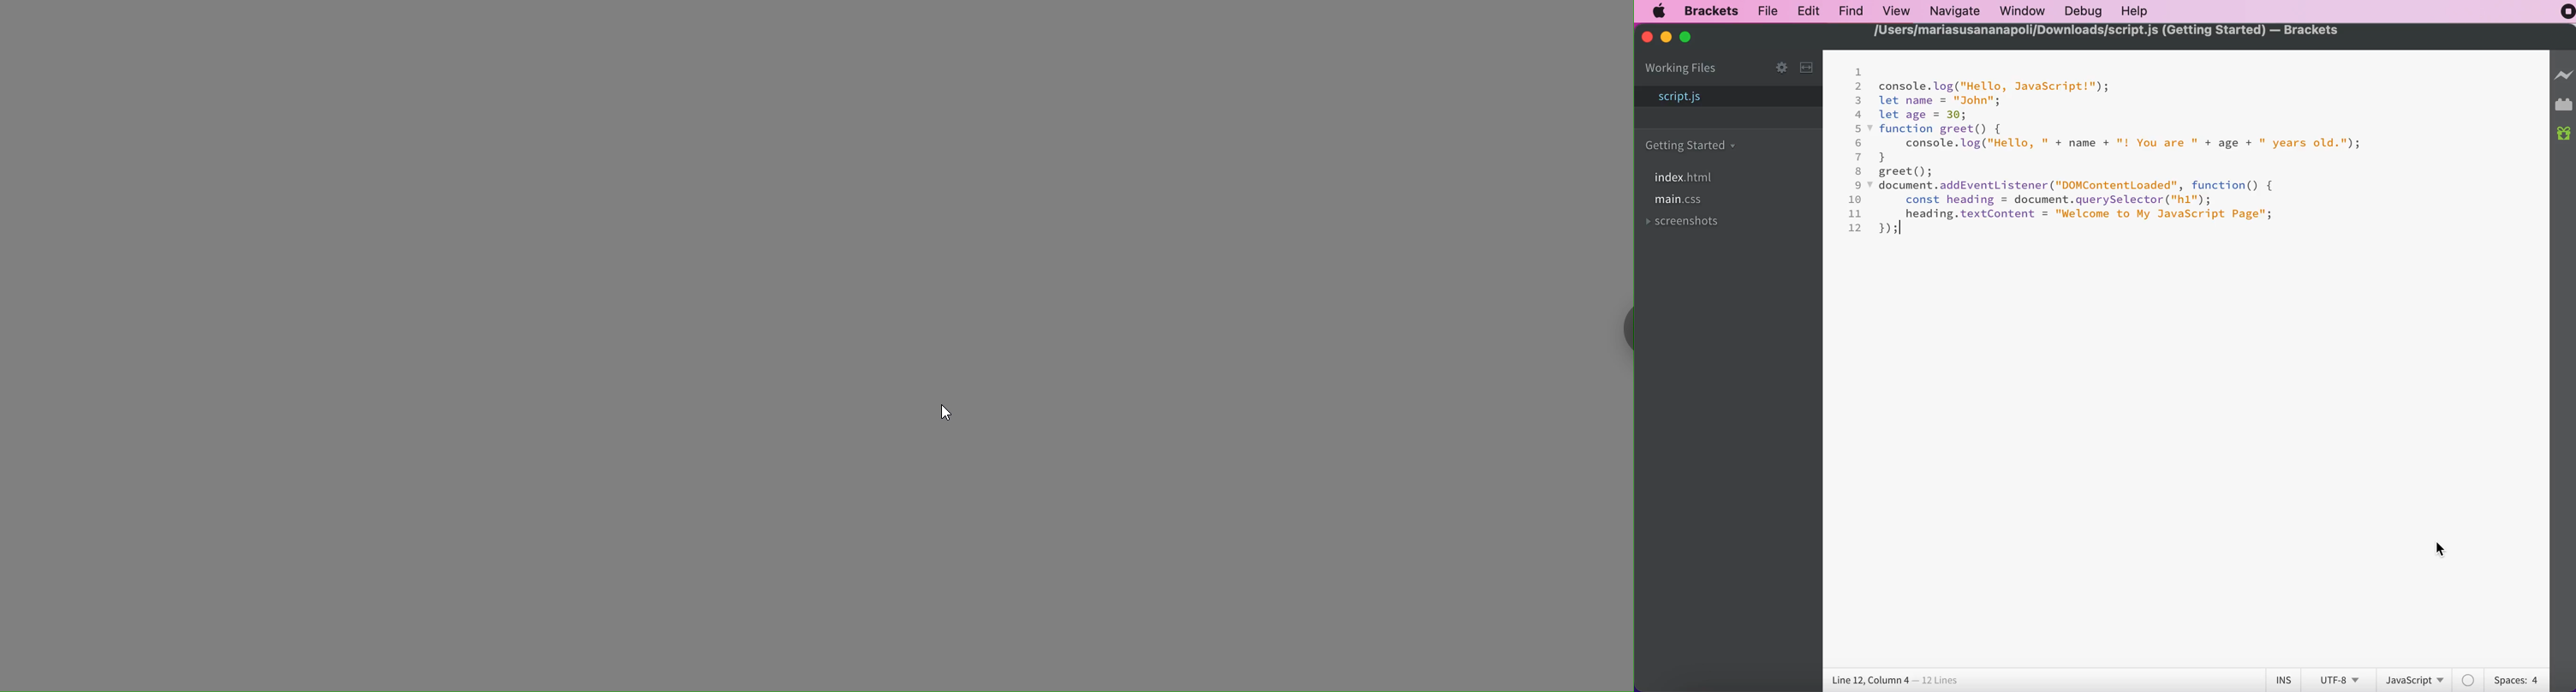 The image size is (2576, 700). Describe the element at coordinates (1681, 202) in the screenshot. I see `main.css` at that location.